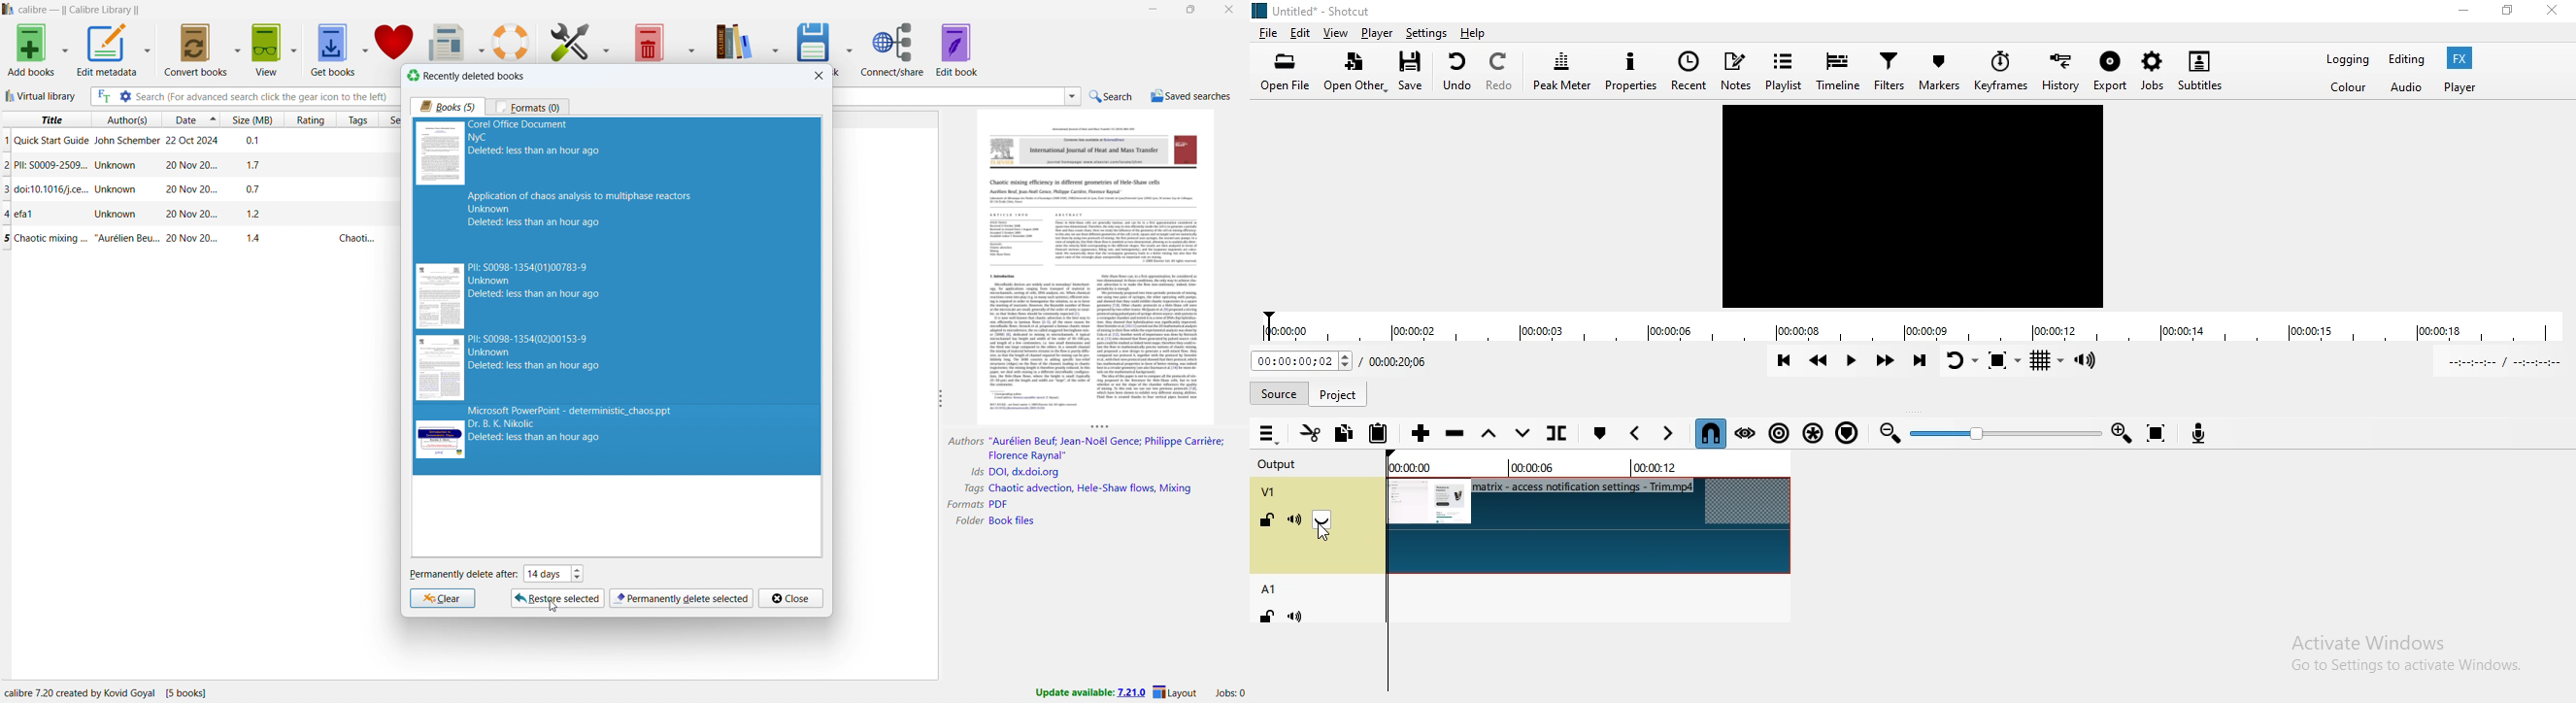  I want to click on Fx, so click(2462, 58).